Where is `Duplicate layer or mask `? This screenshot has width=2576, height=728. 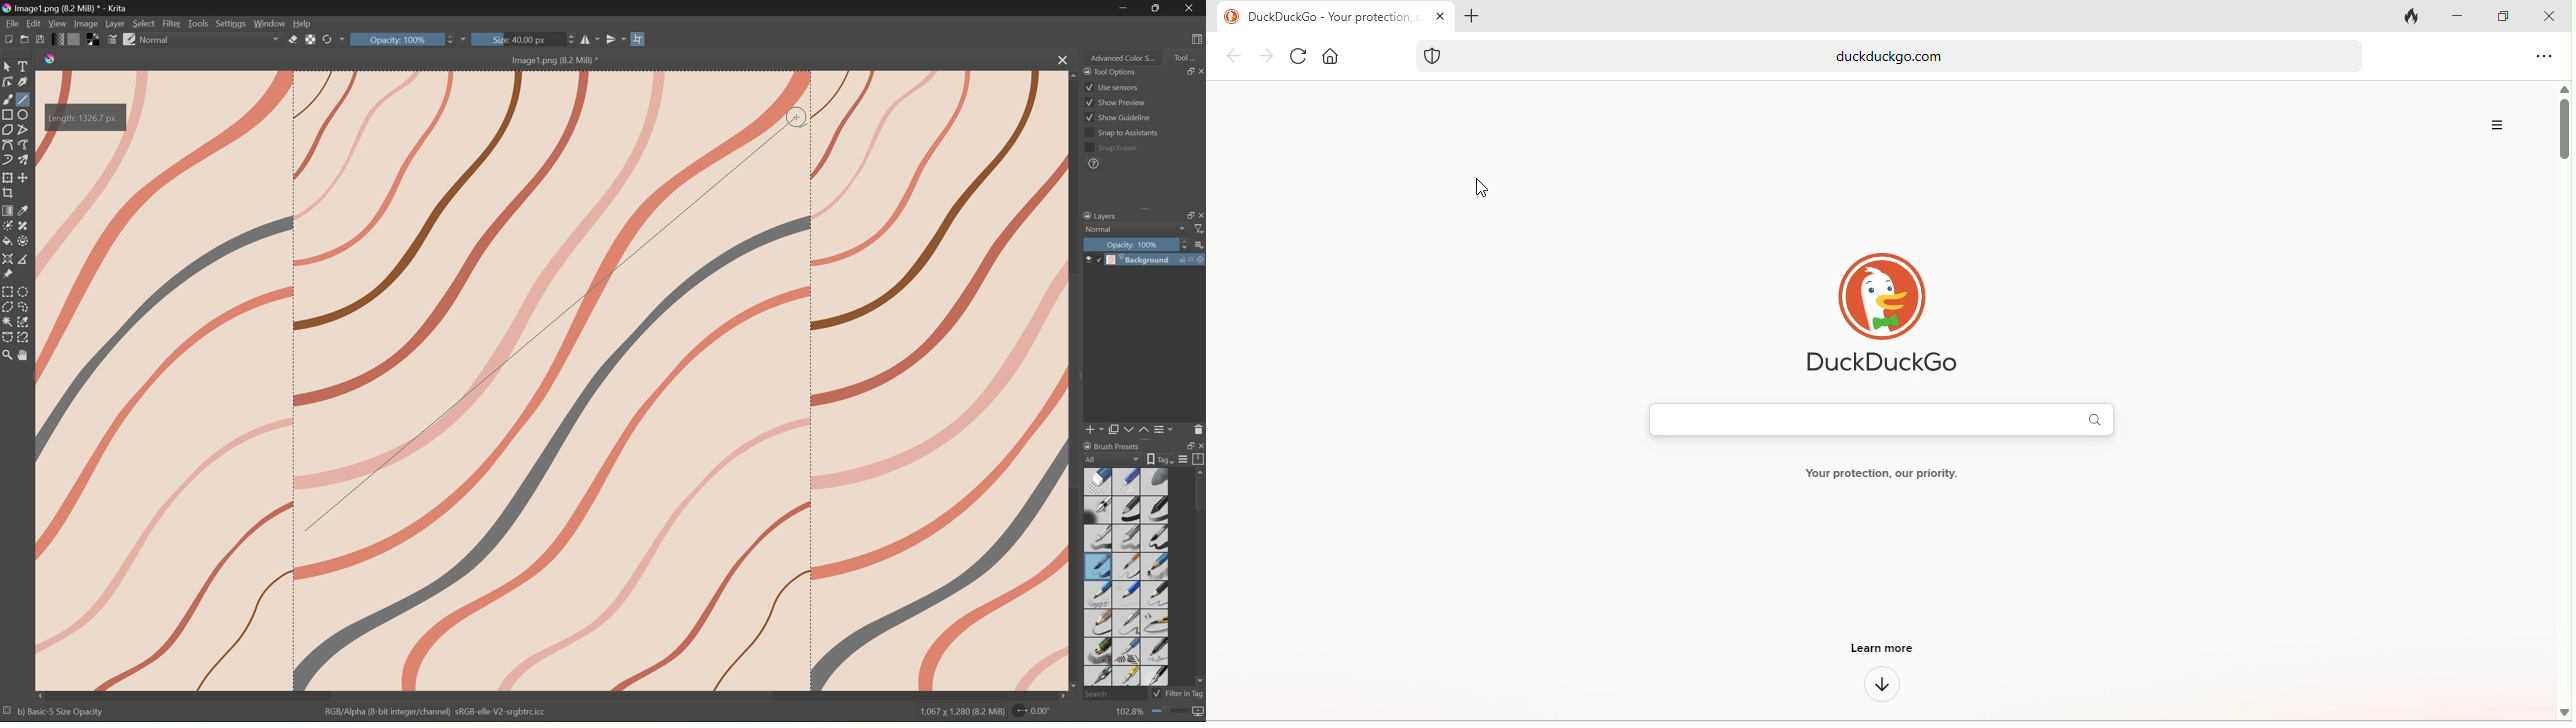 Duplicate layer or mask  is located at coordinates (1114, 429).